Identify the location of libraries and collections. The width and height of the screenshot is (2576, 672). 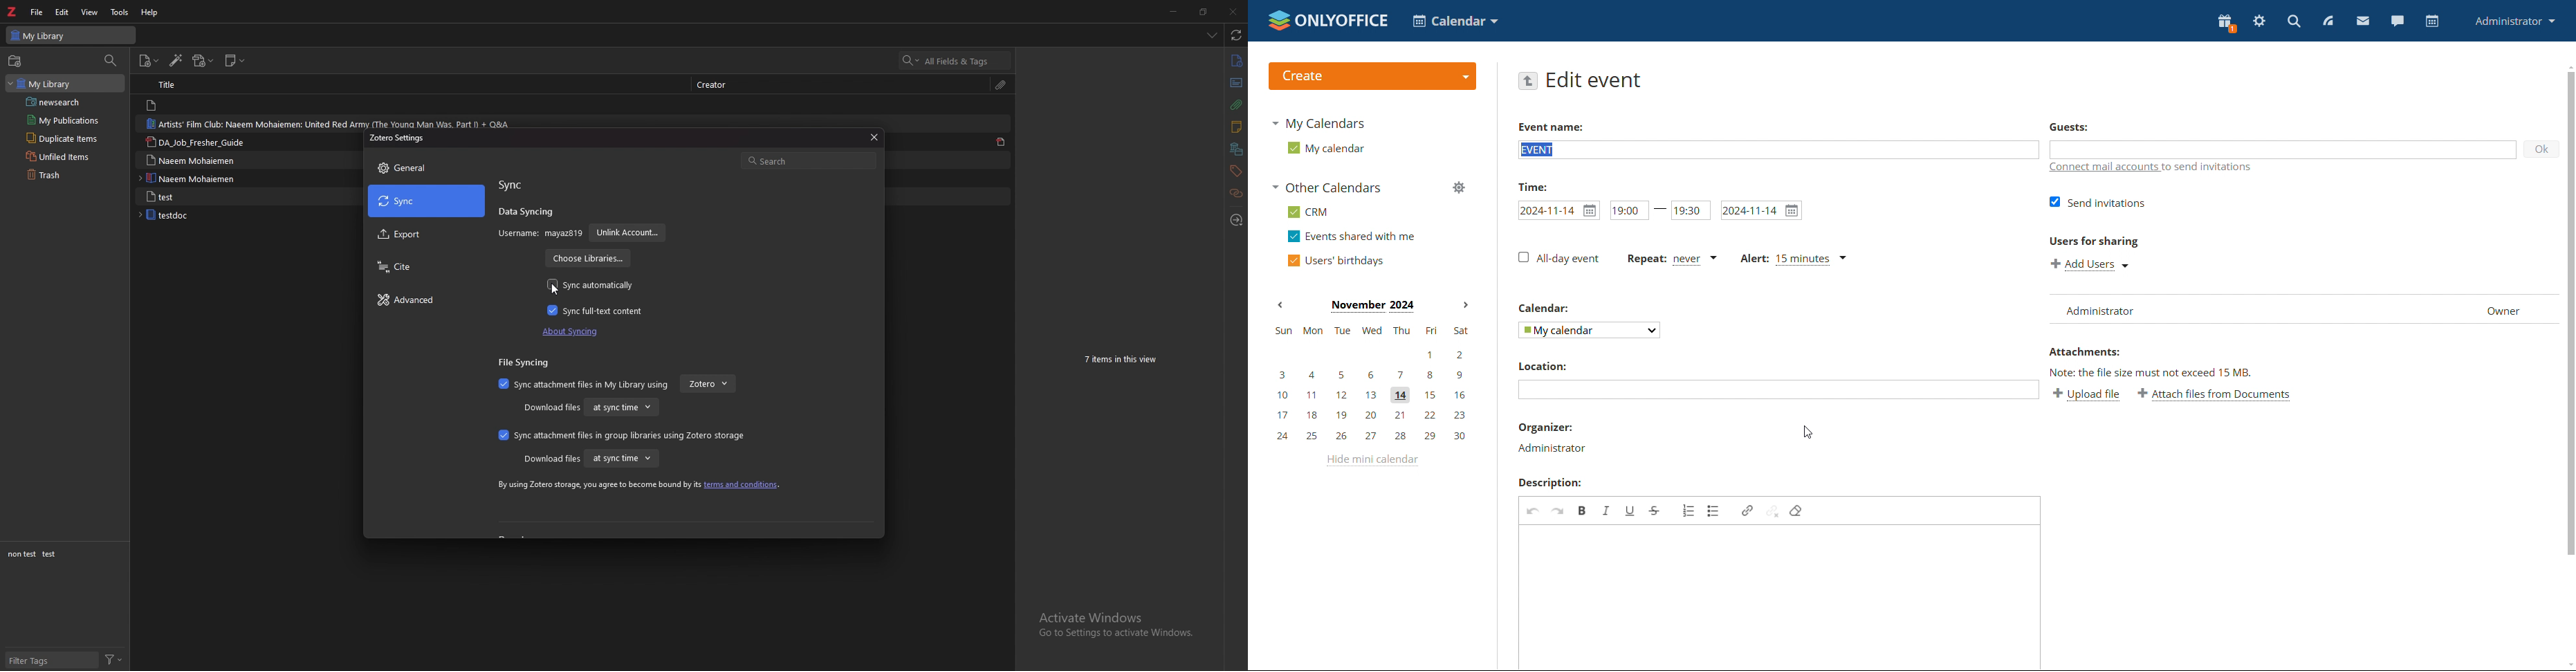
(1237, 150).